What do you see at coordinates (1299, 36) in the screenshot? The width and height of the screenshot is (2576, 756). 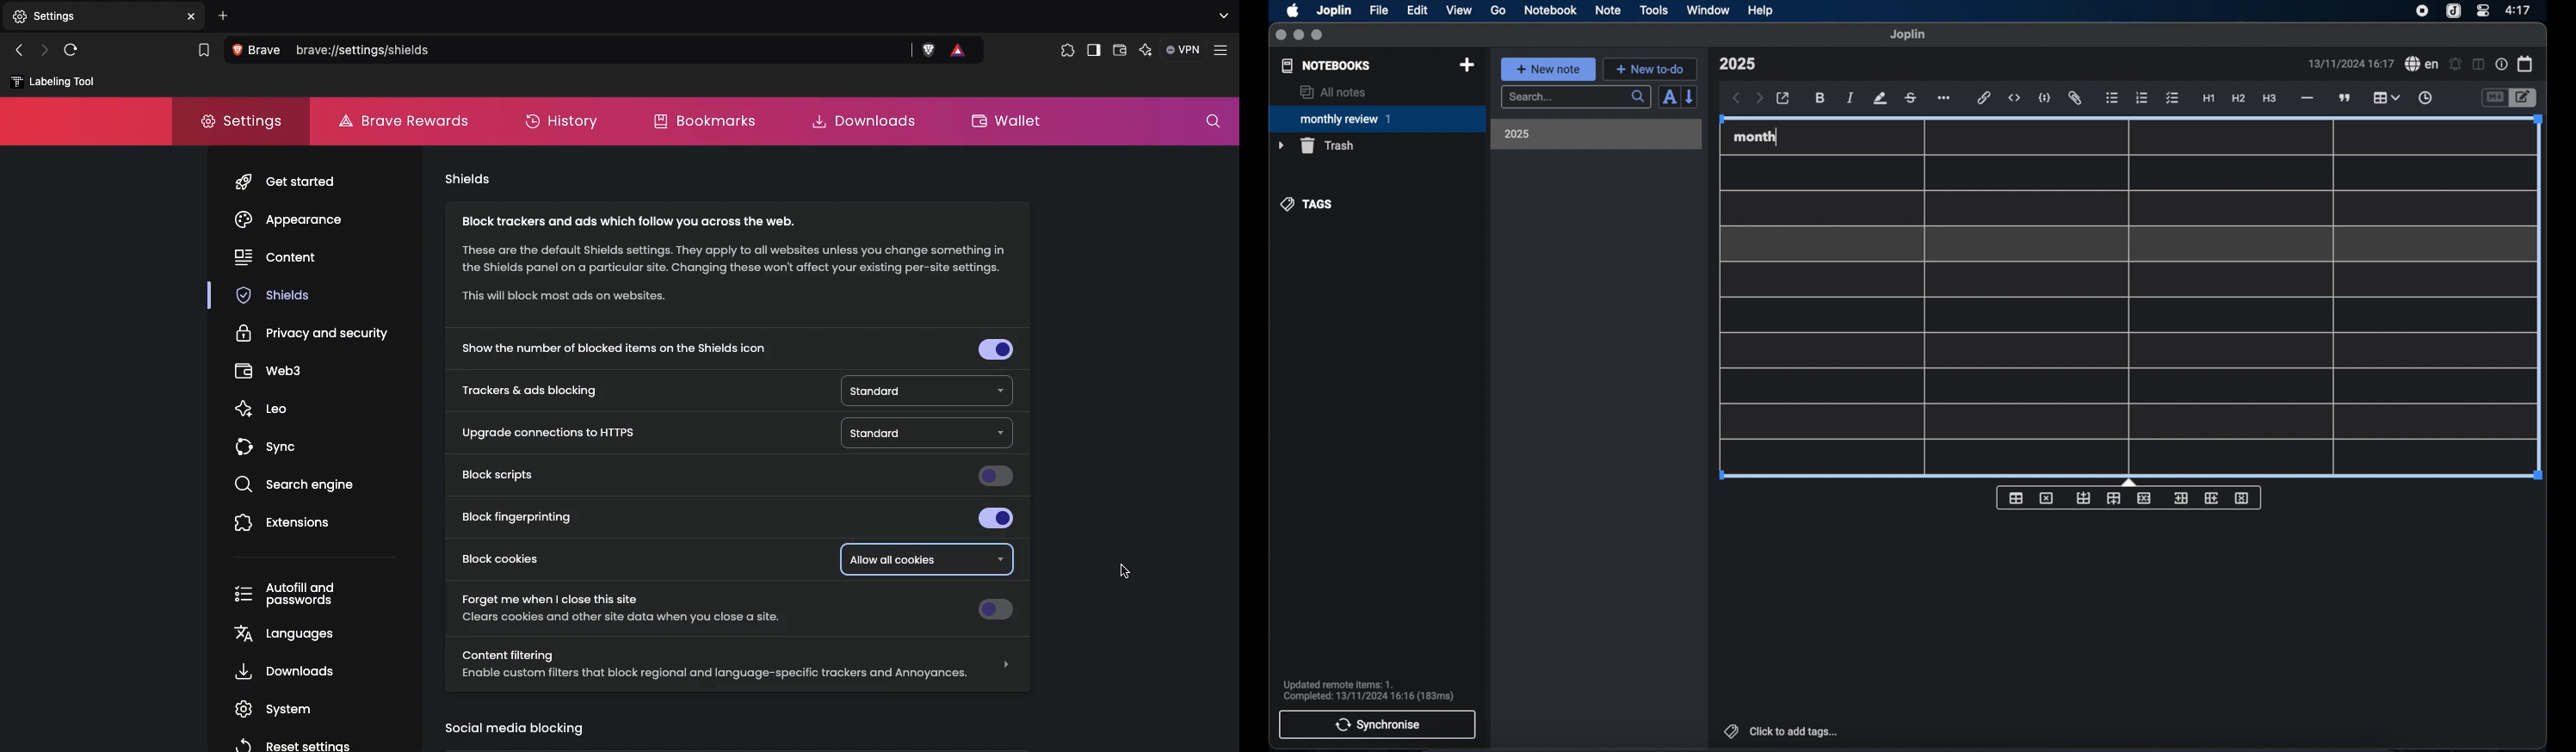 I see `minimize` at bounding box center [1299, 36].